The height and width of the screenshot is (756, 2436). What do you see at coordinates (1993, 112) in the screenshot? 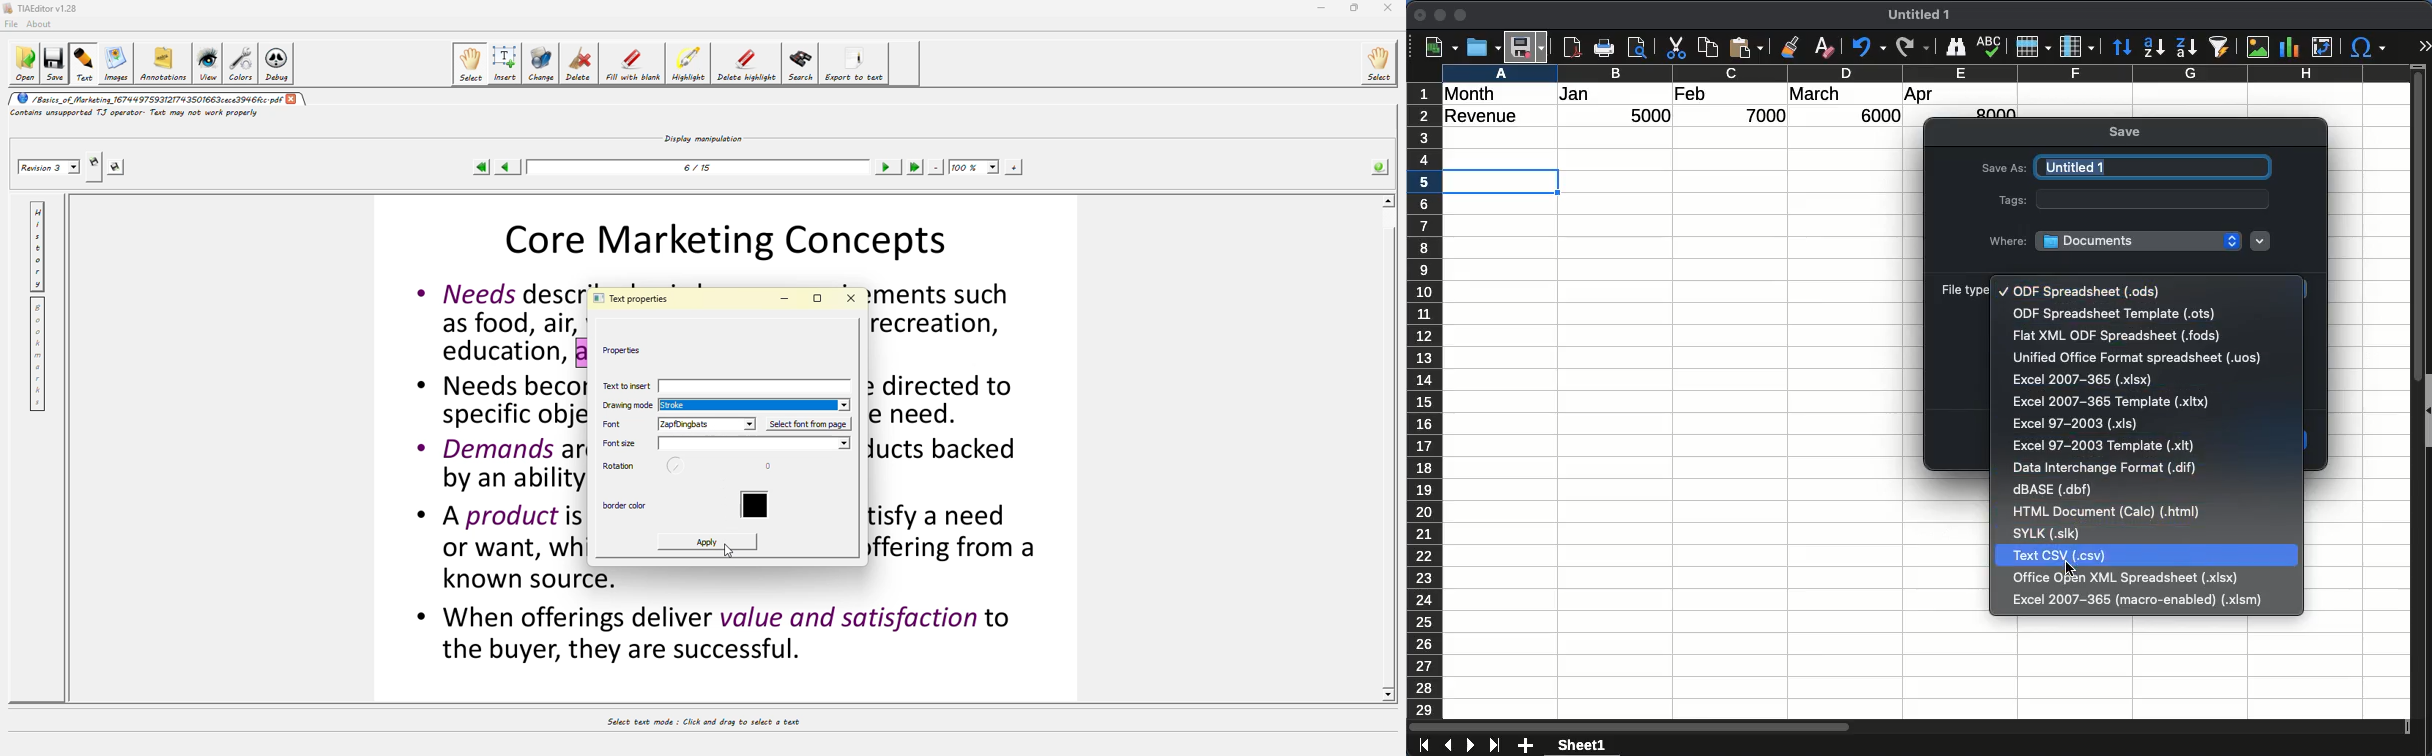
I see `8000` at bounding box center [1993, 112].